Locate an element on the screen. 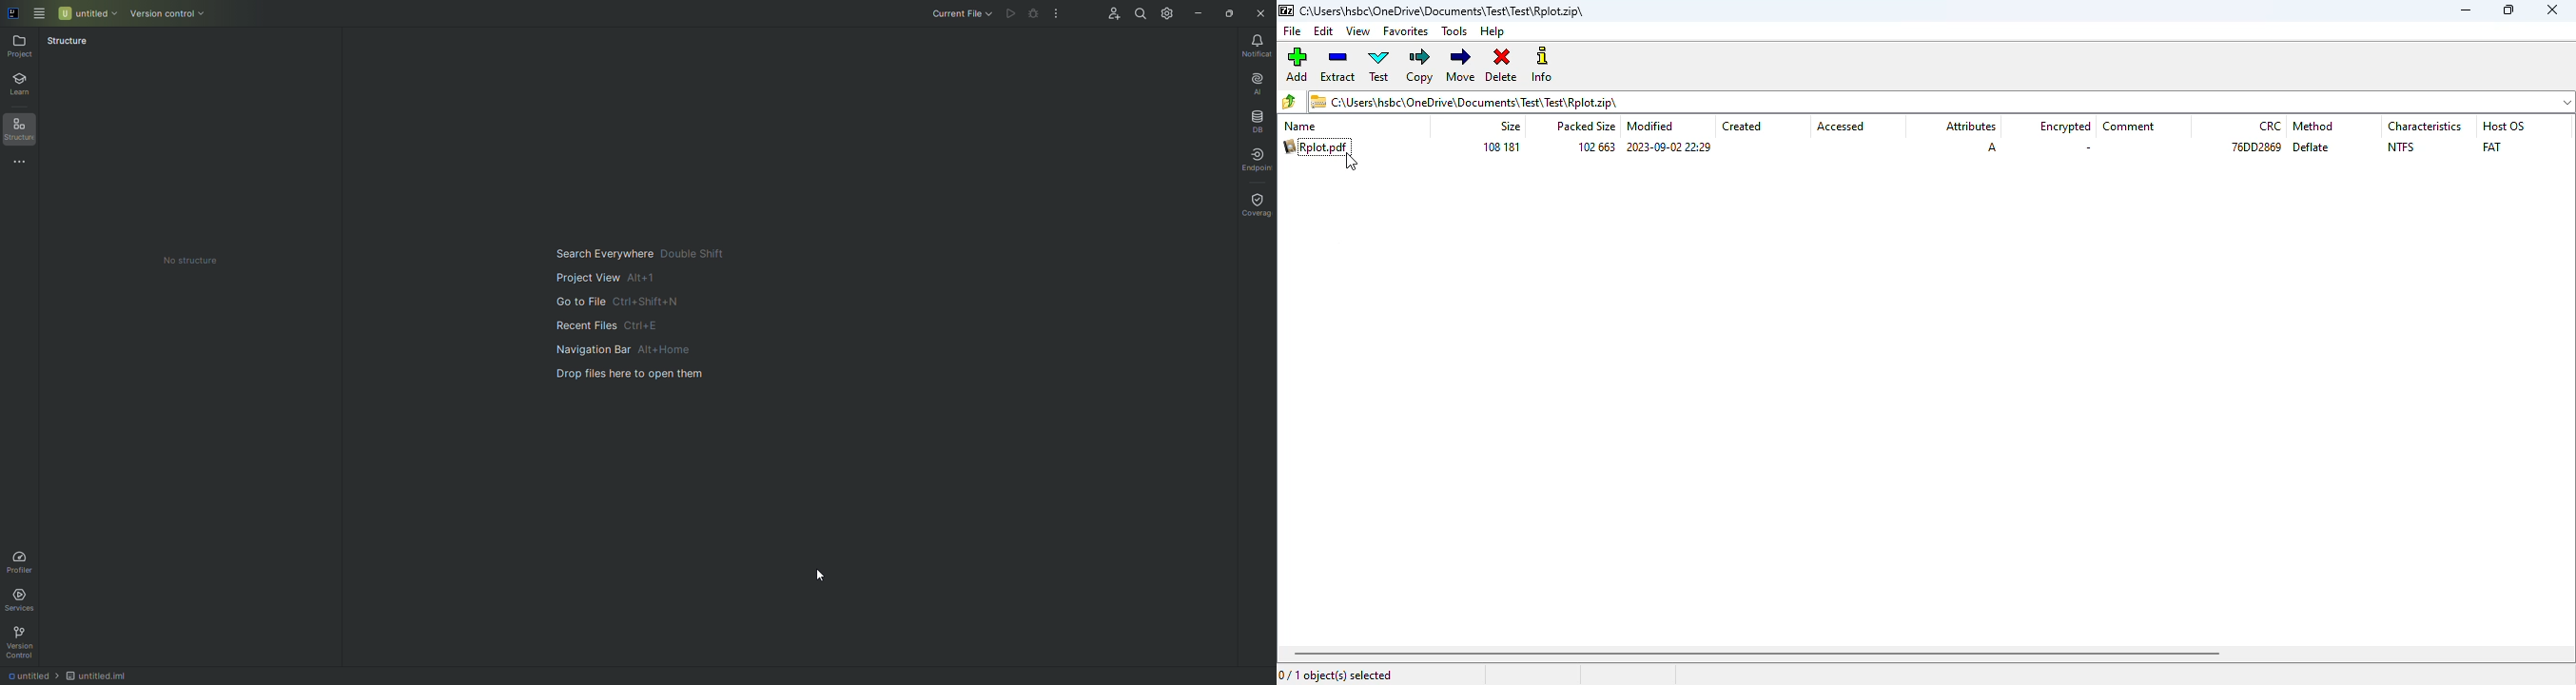 Image resolution: width=2576 pixels, height=700 pixels. characteristics is located at coordinates (2427, 127).